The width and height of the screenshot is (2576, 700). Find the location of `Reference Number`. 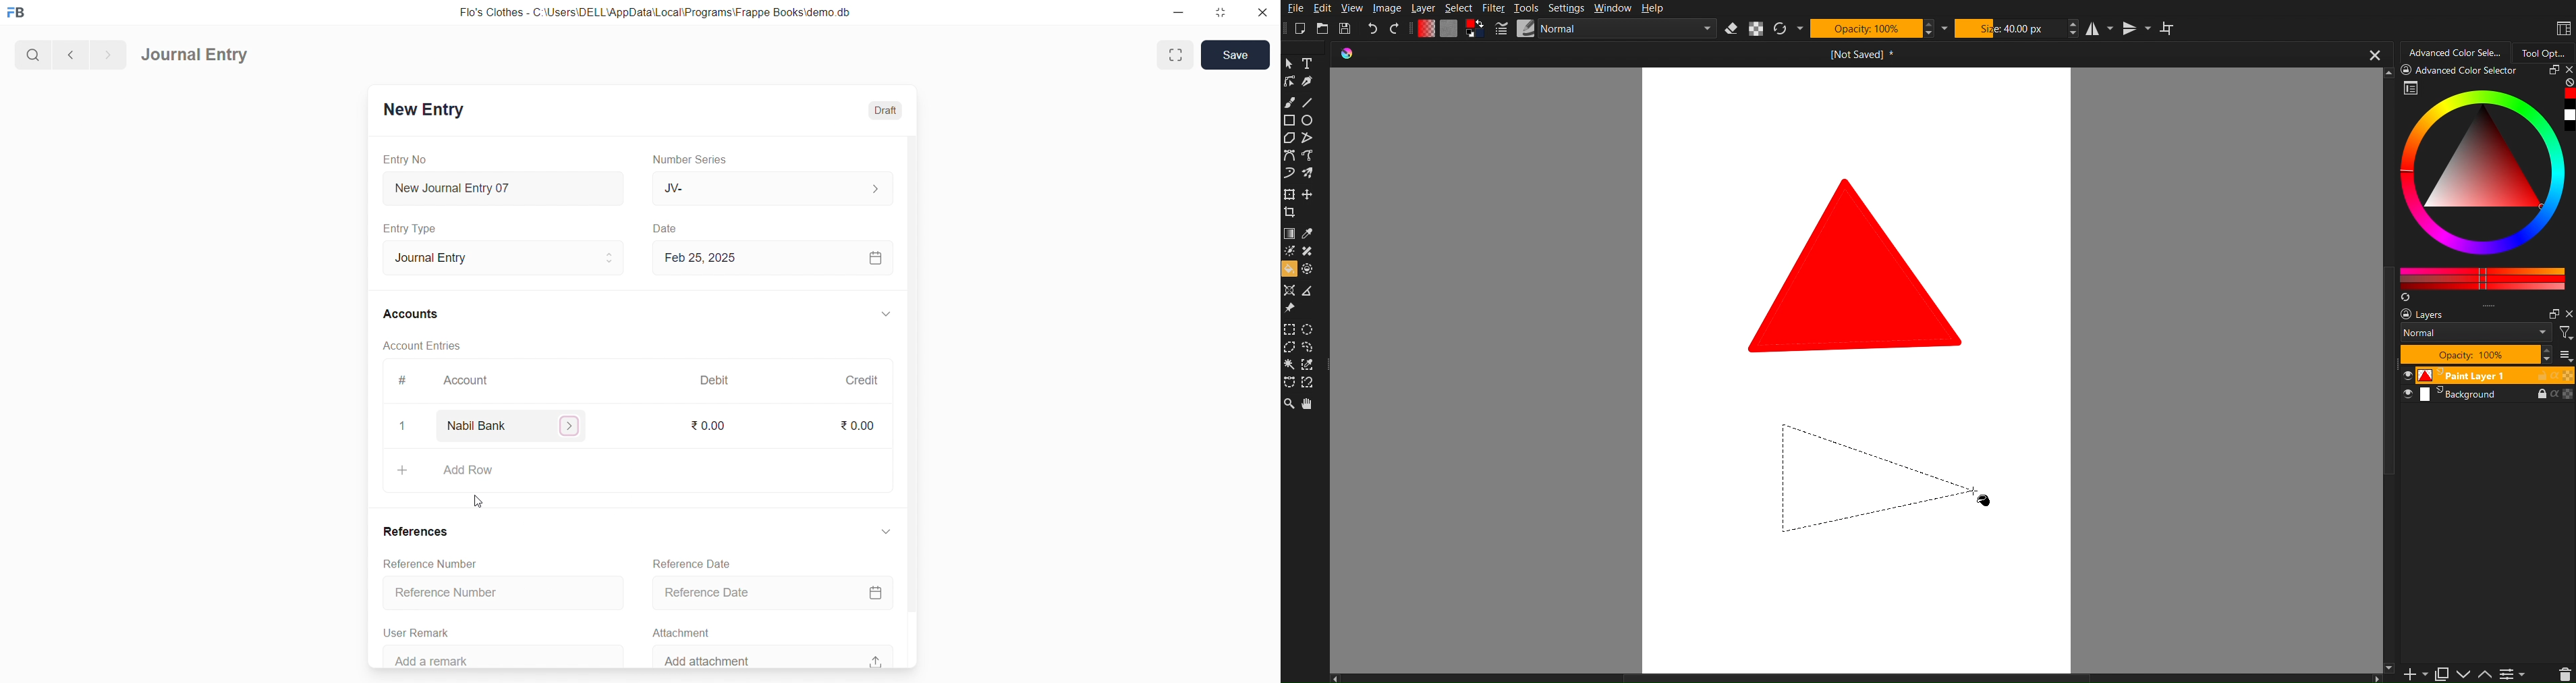

Reference Number is located at coordinates (437, 564).